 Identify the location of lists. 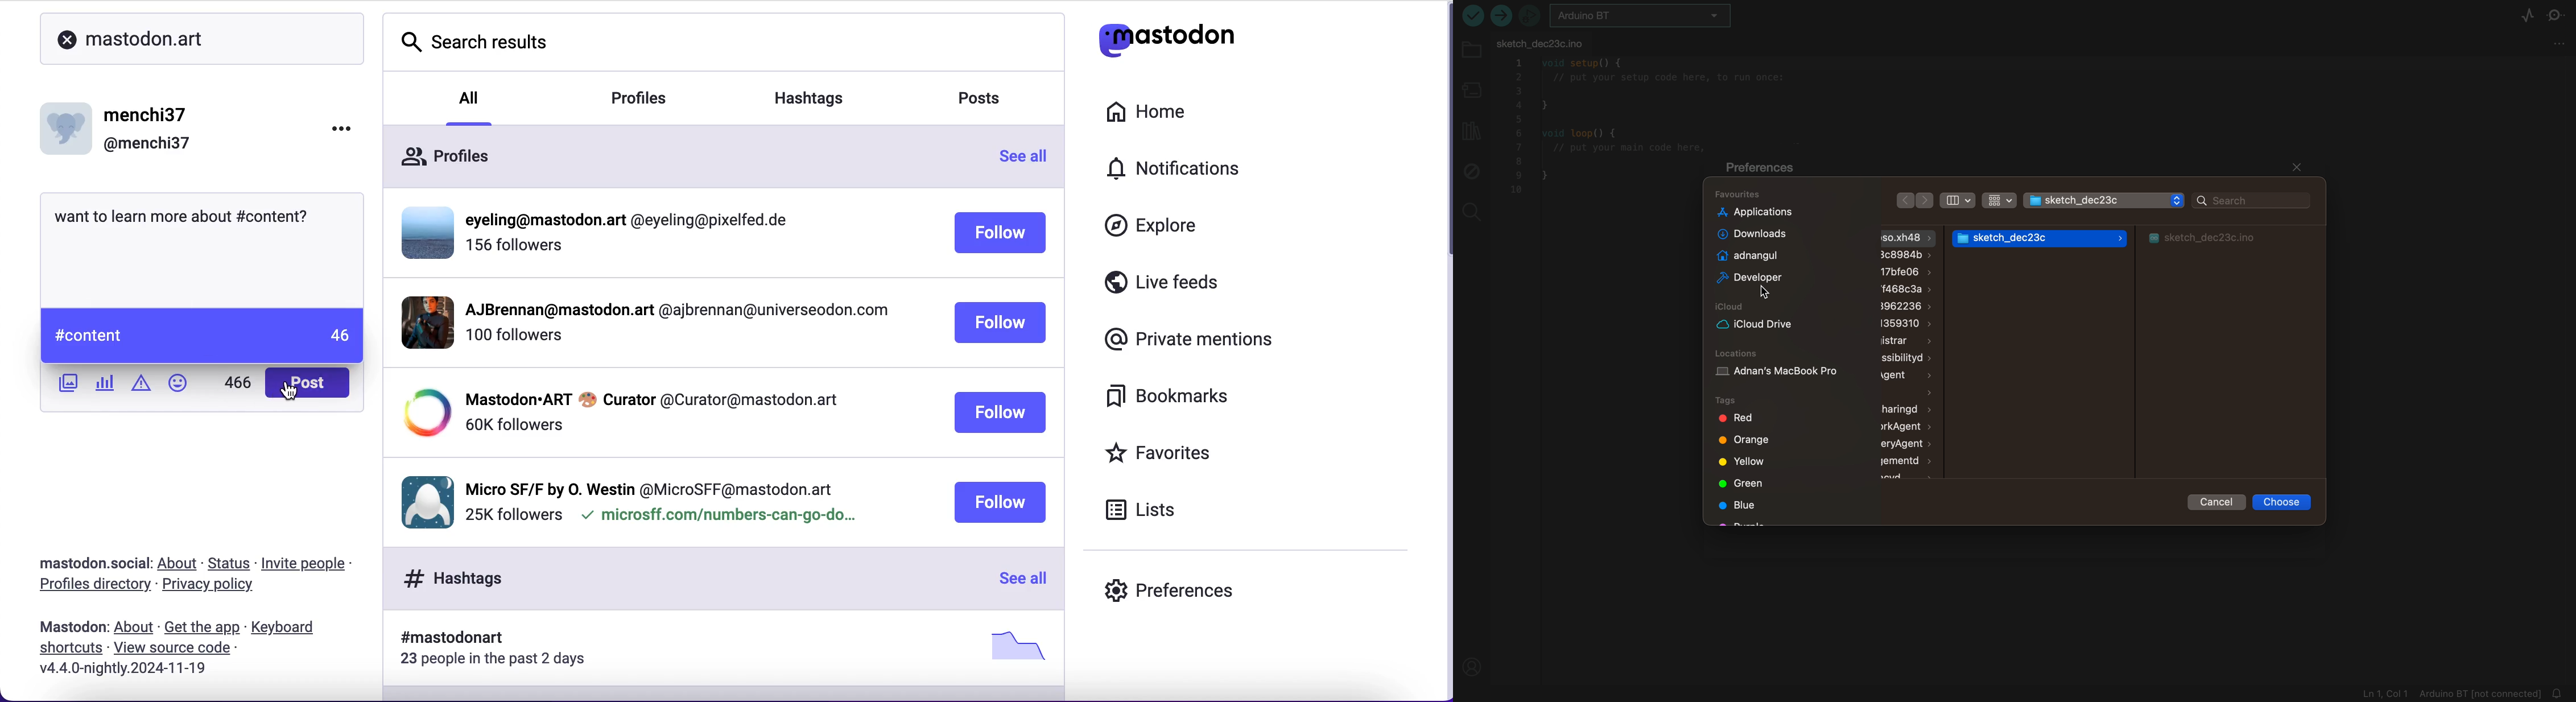
(1150, 513).